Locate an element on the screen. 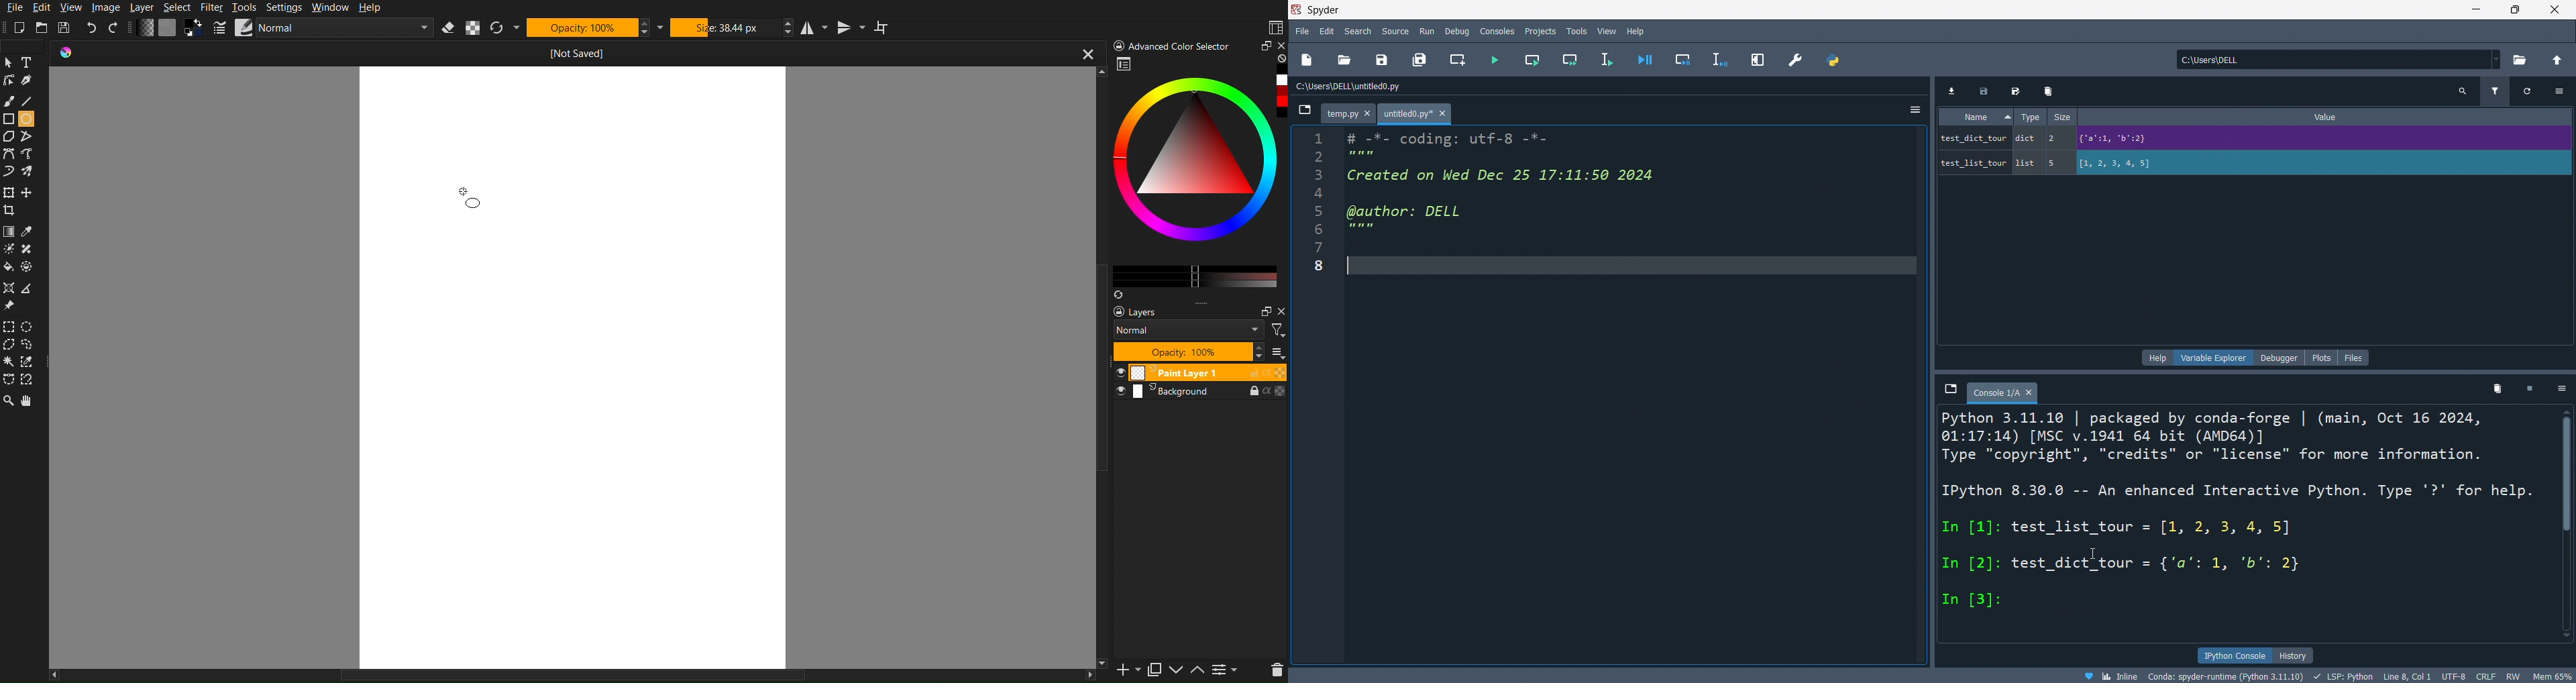 This screenshot has height=700, width=2576. Zoom  is located at coordinates (8, 400).